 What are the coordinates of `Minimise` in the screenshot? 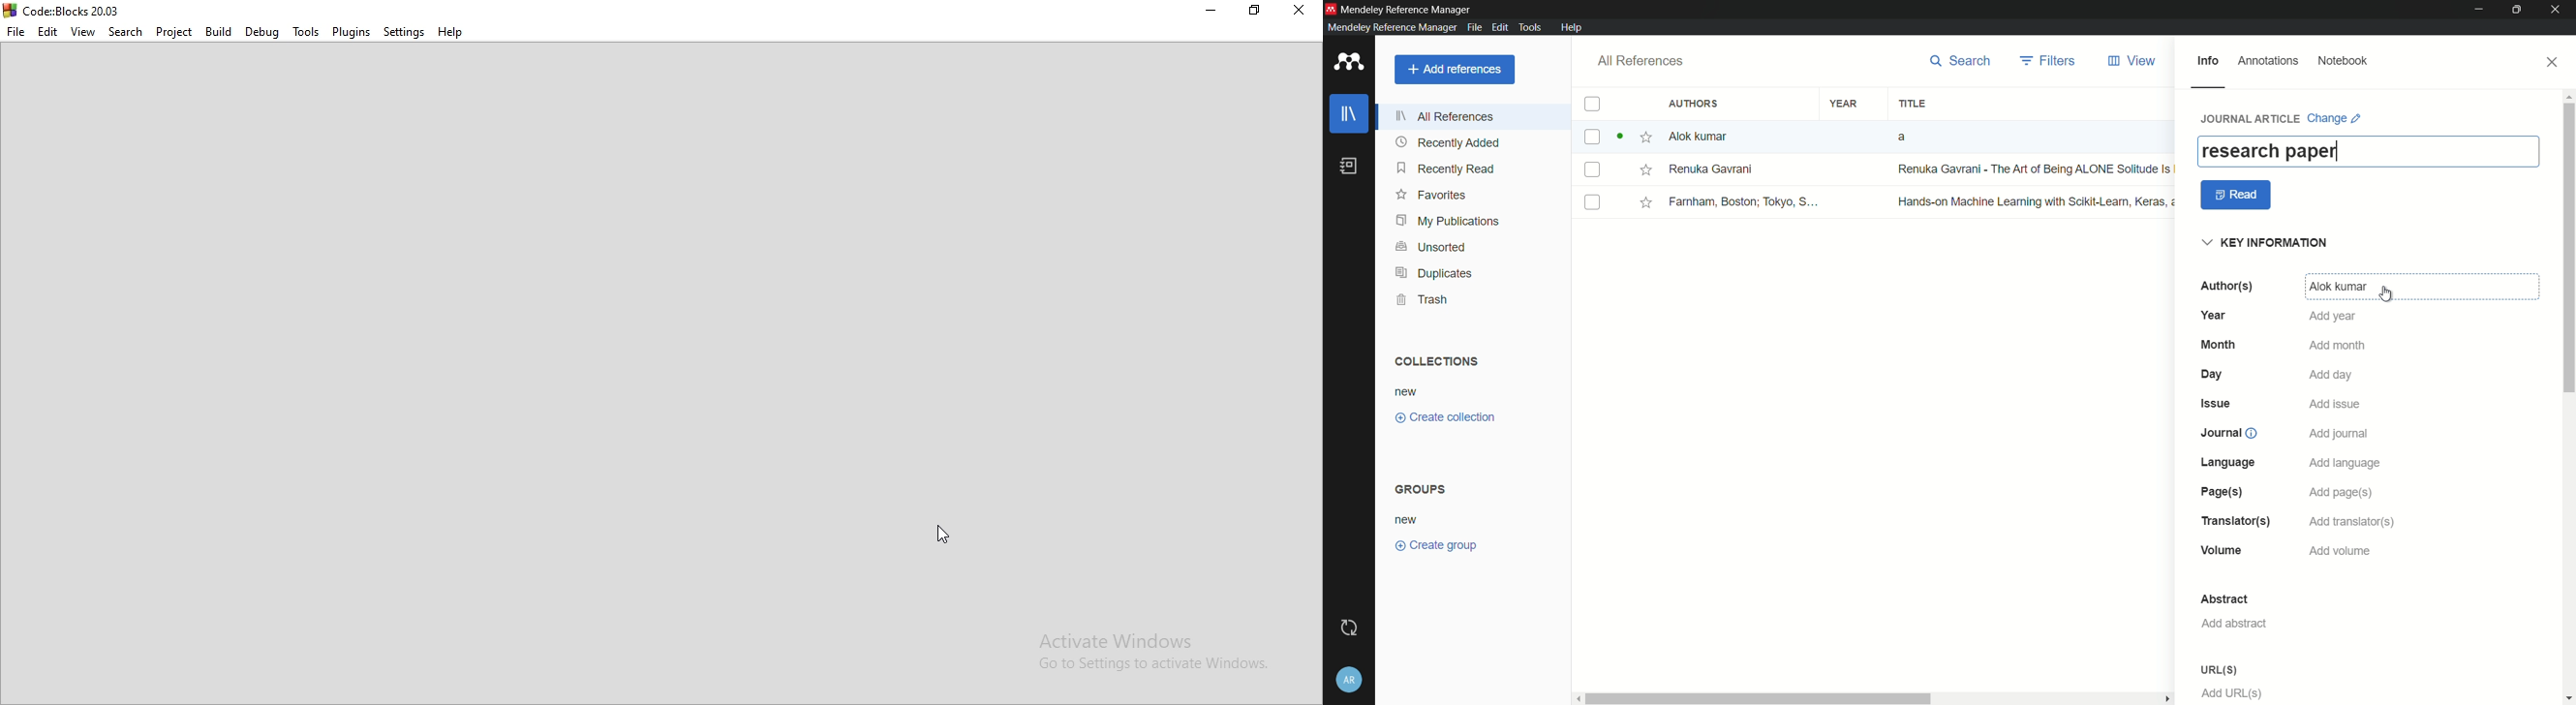 It's located at (1209, 12).